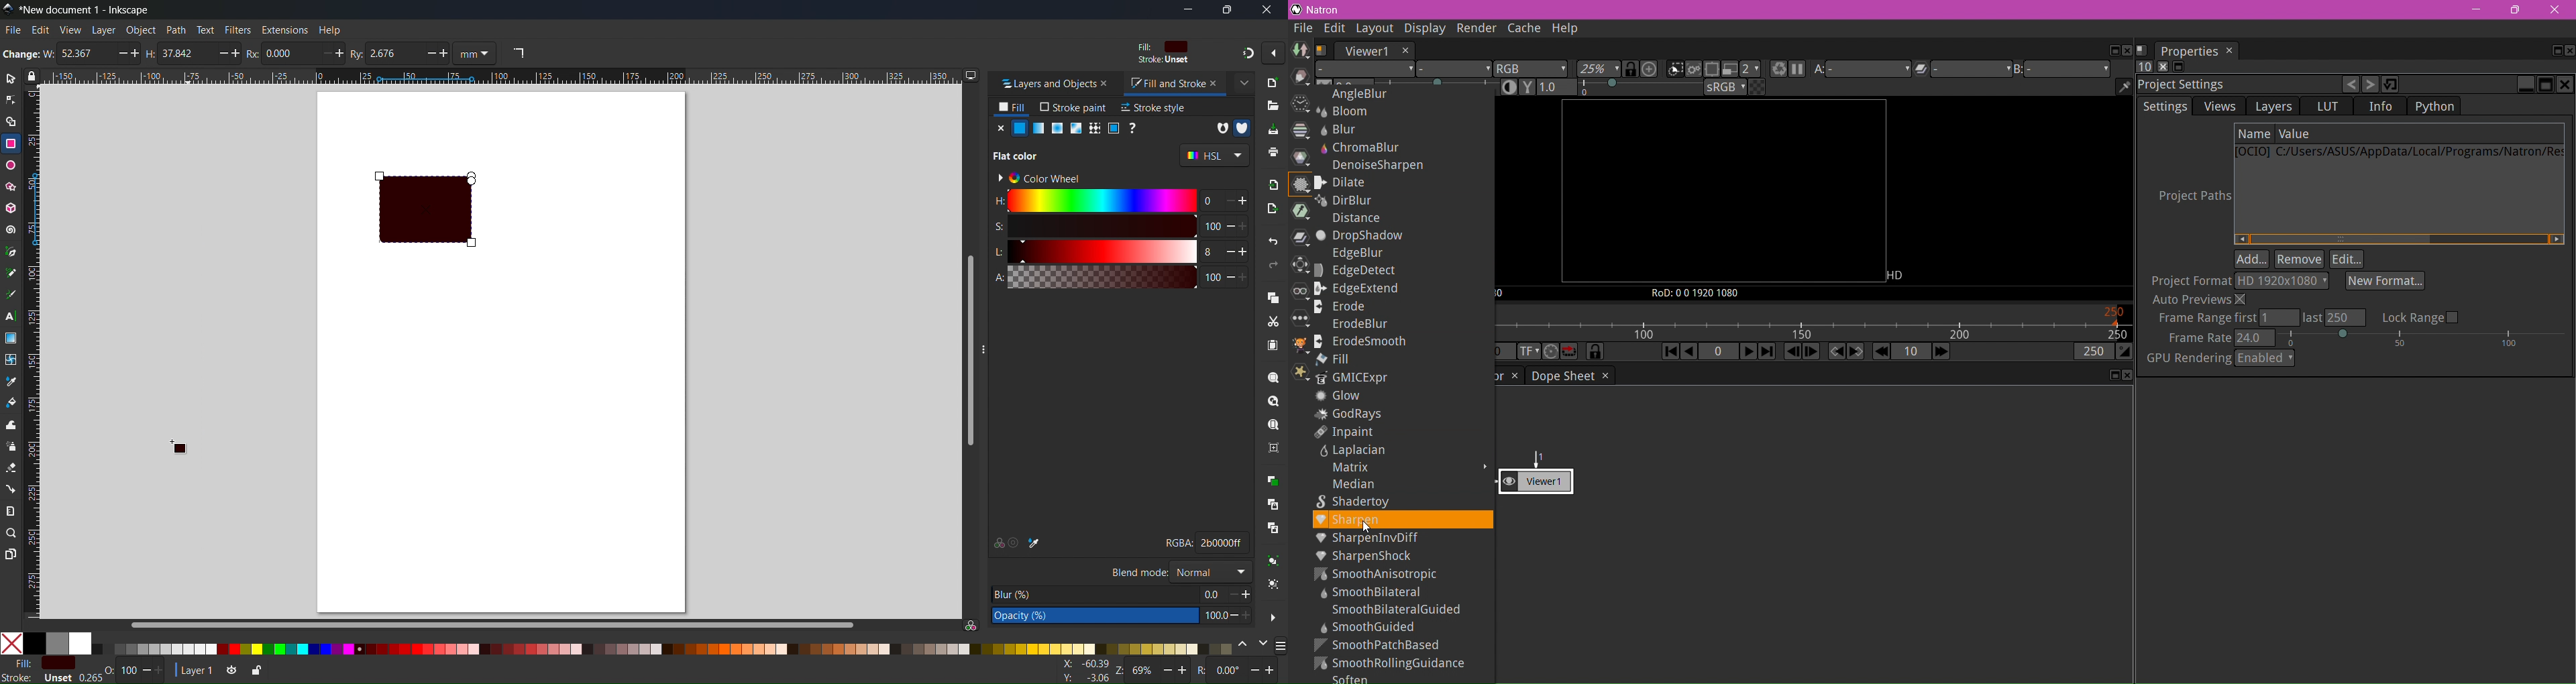 This screenshot has height=700, width=2576. Describe the element at coordinates (1352, 678) in the screenshot. I see `Soften` at that location.